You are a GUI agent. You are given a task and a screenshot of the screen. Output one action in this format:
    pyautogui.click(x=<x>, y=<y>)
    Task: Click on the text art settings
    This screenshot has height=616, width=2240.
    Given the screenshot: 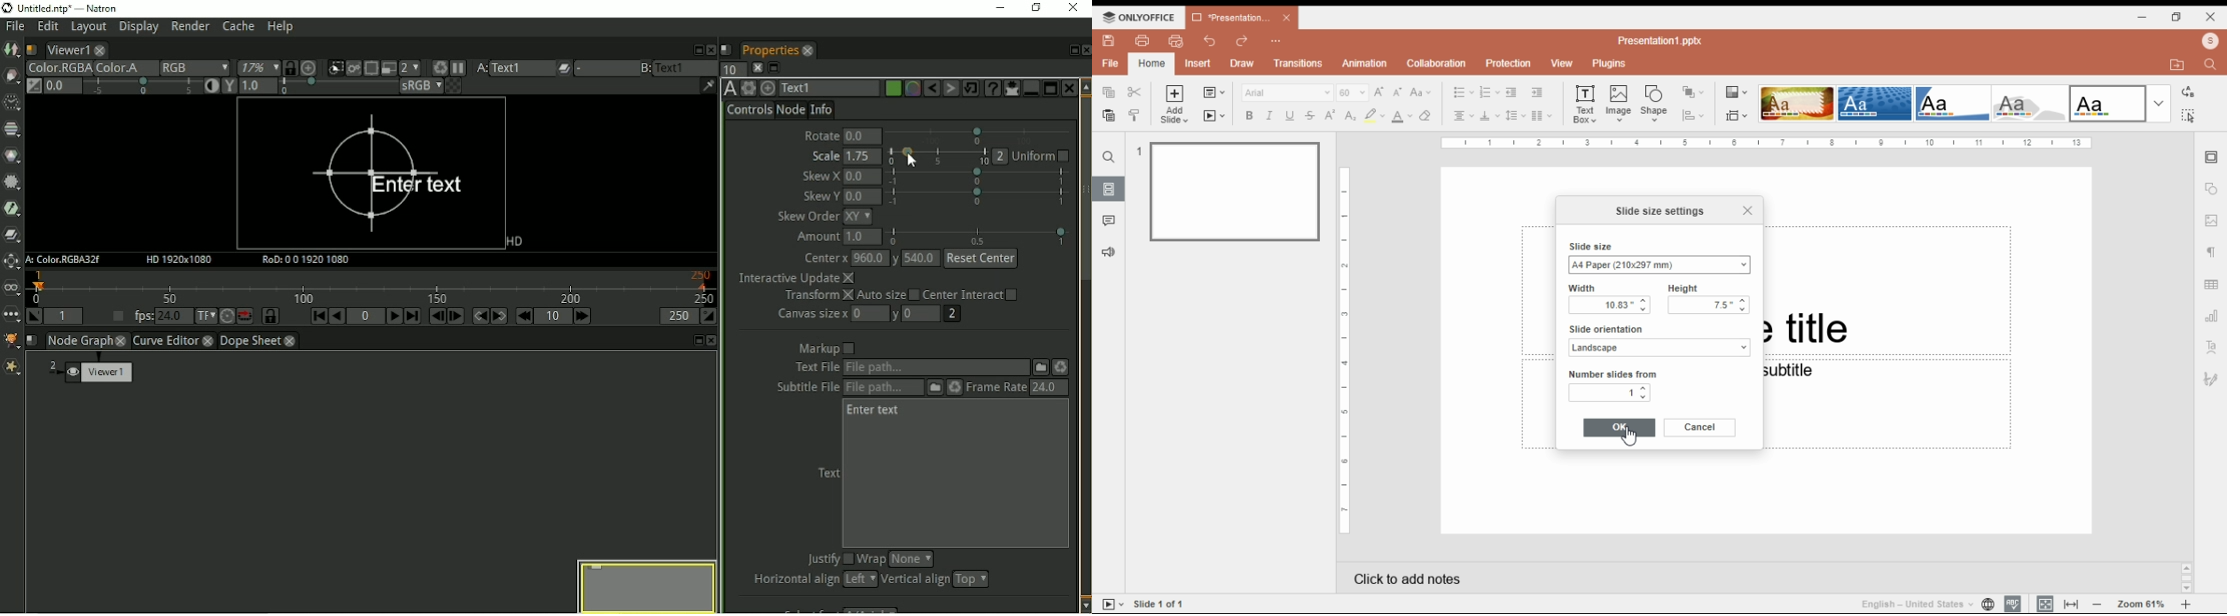 What is the action you would take?
    pyautogui.click(x=2213, y=346)
    